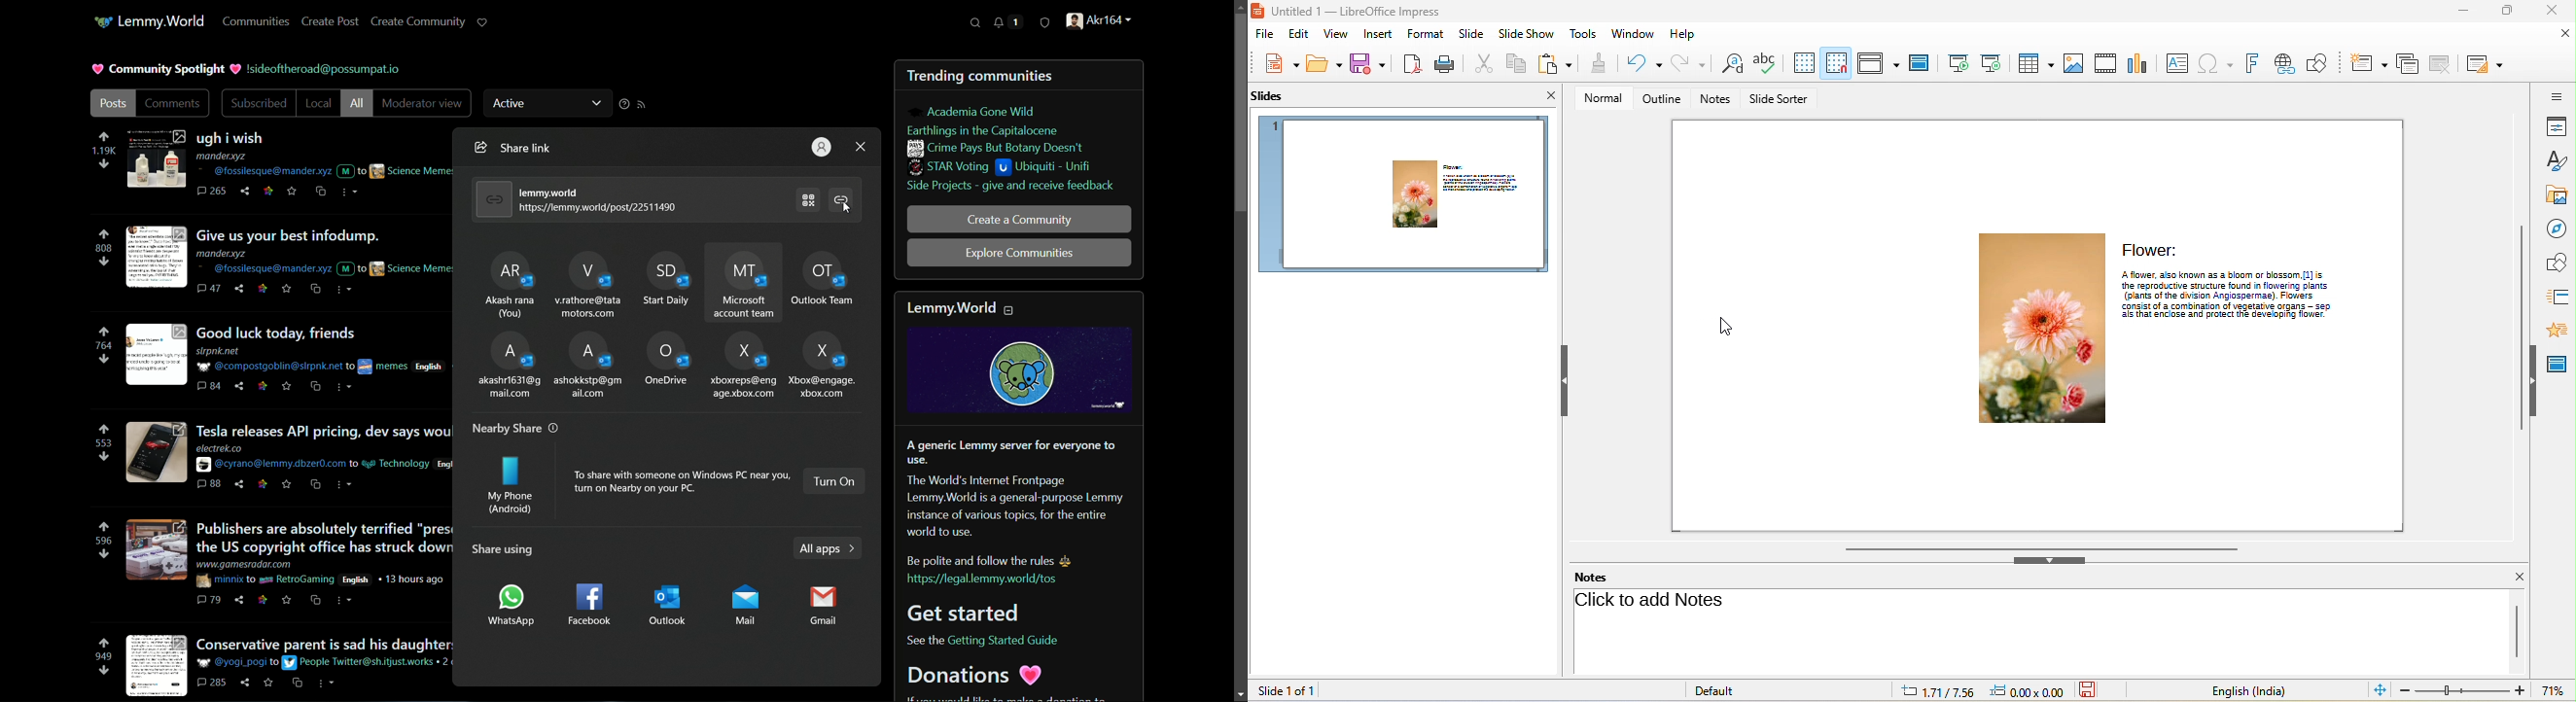 The height and width of the screenshot is (728, 2576). I want to click on notes, so click(1590, 577).